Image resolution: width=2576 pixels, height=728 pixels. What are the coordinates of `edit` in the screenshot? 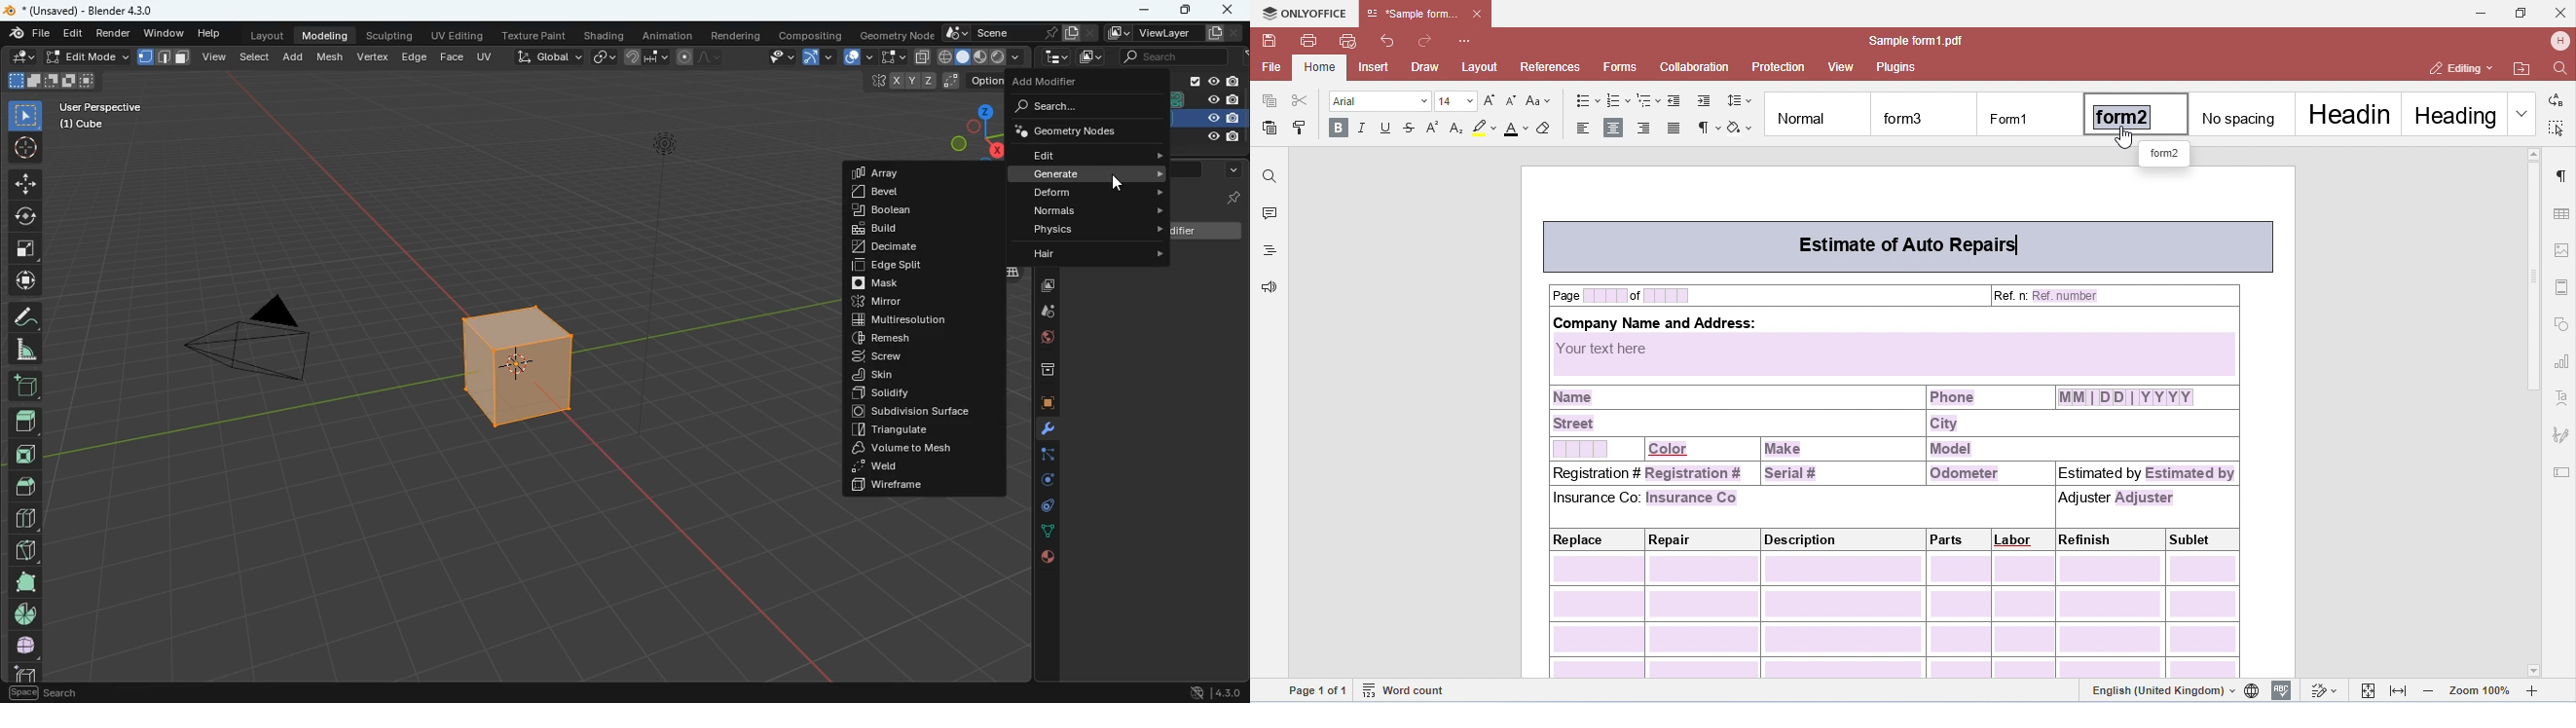 It's located at (67, 58).